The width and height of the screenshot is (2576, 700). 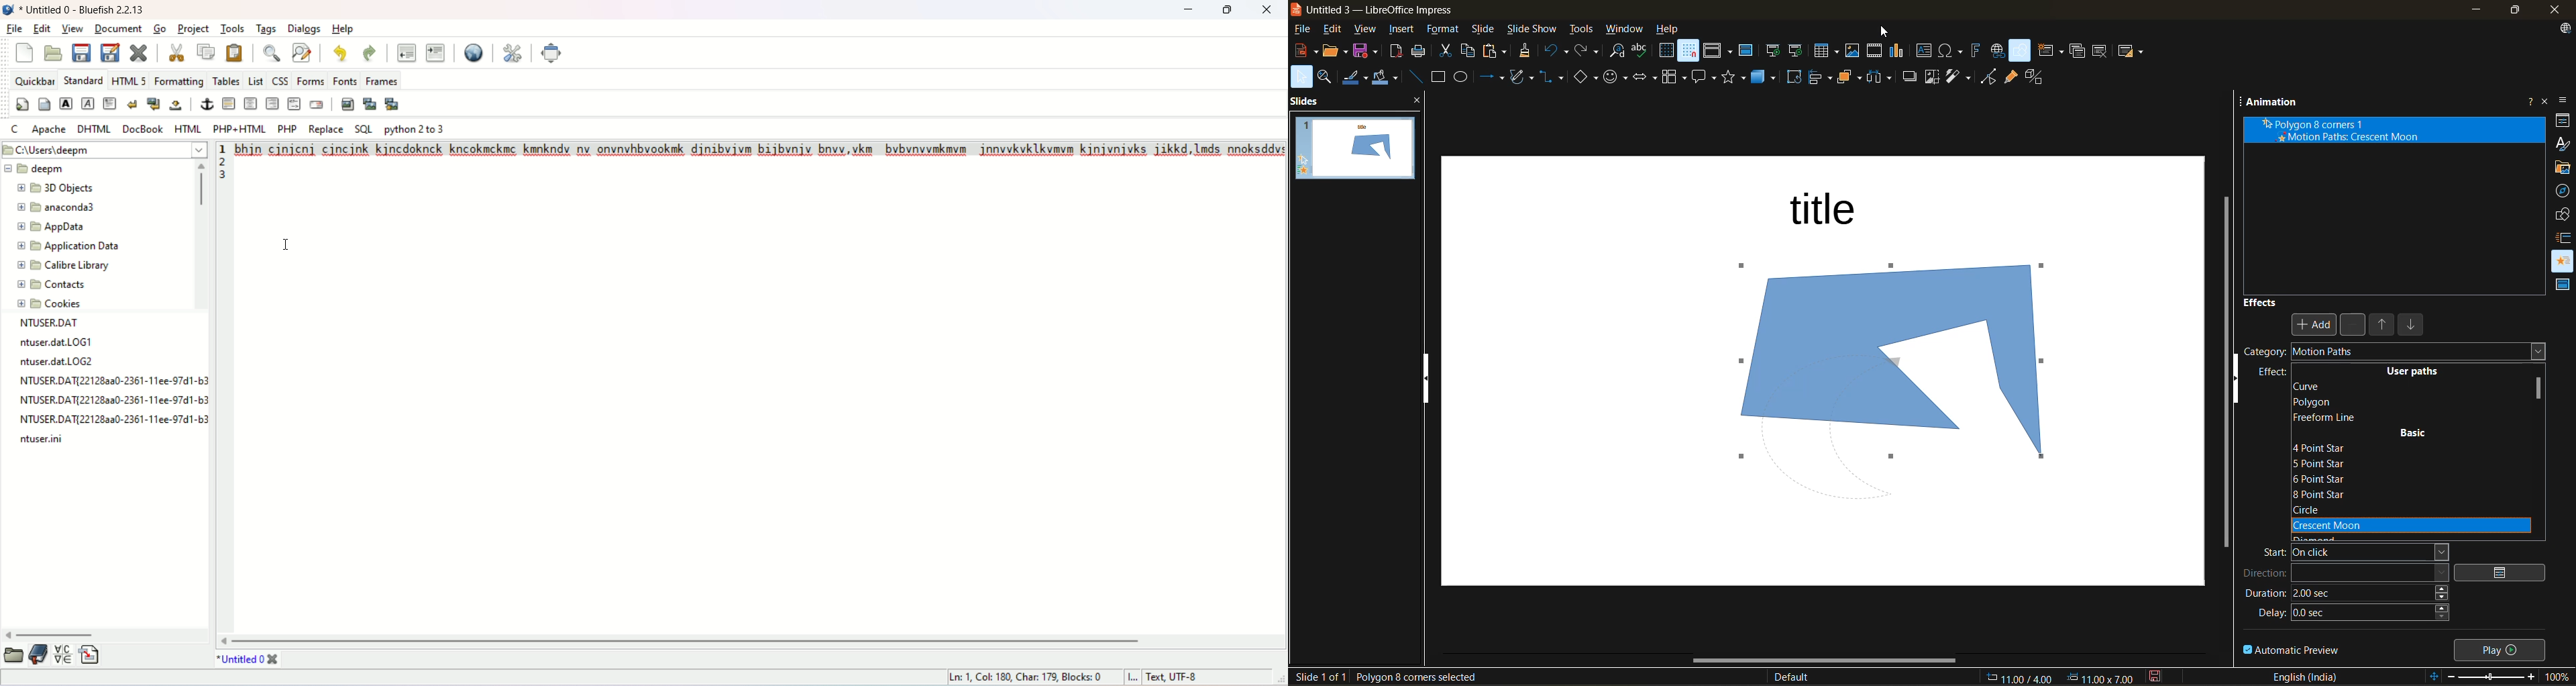 What do you see at coordinates (1851, 50) in the screenshot?
I see `insert image` at bounding box center [1851, 50].